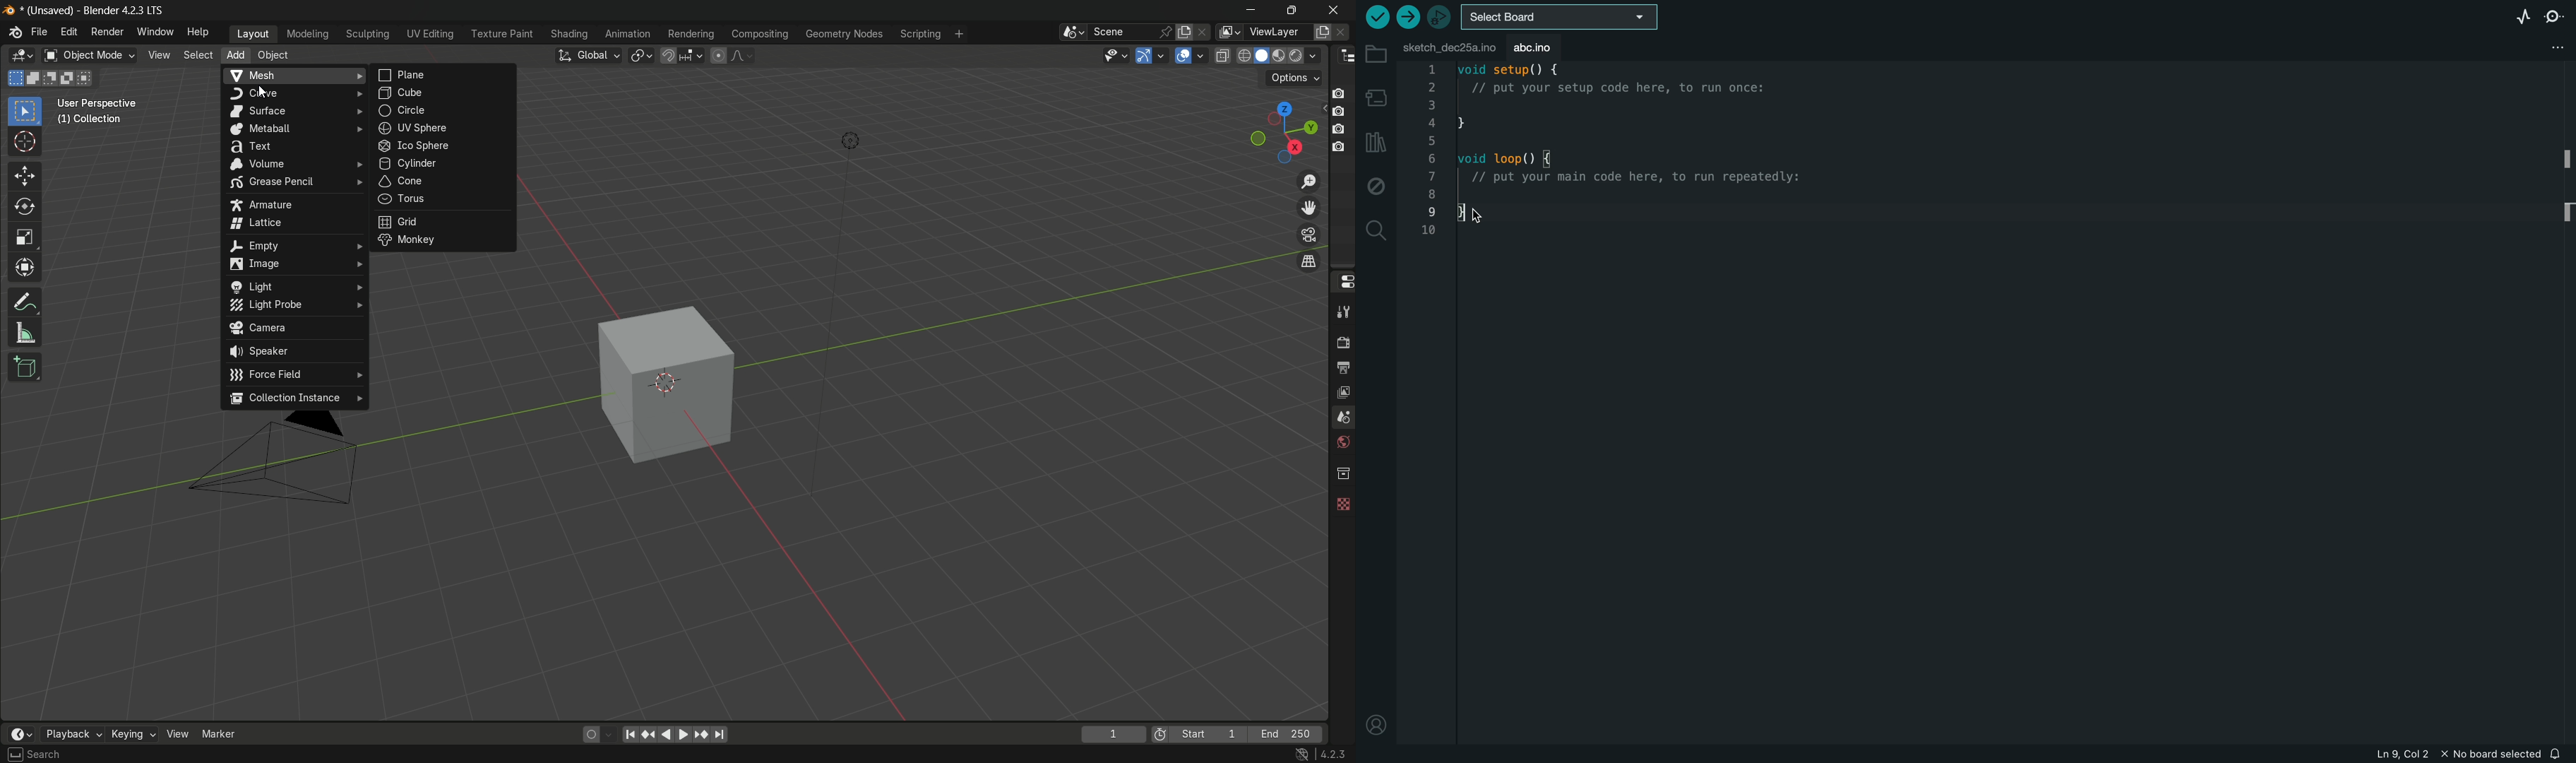 Image resolution: width=2576 pixels, height=784 pixels. What do you see at coordinates (25, 112) in the screenshot?
I see `select box` at bounding box center [25, 112].